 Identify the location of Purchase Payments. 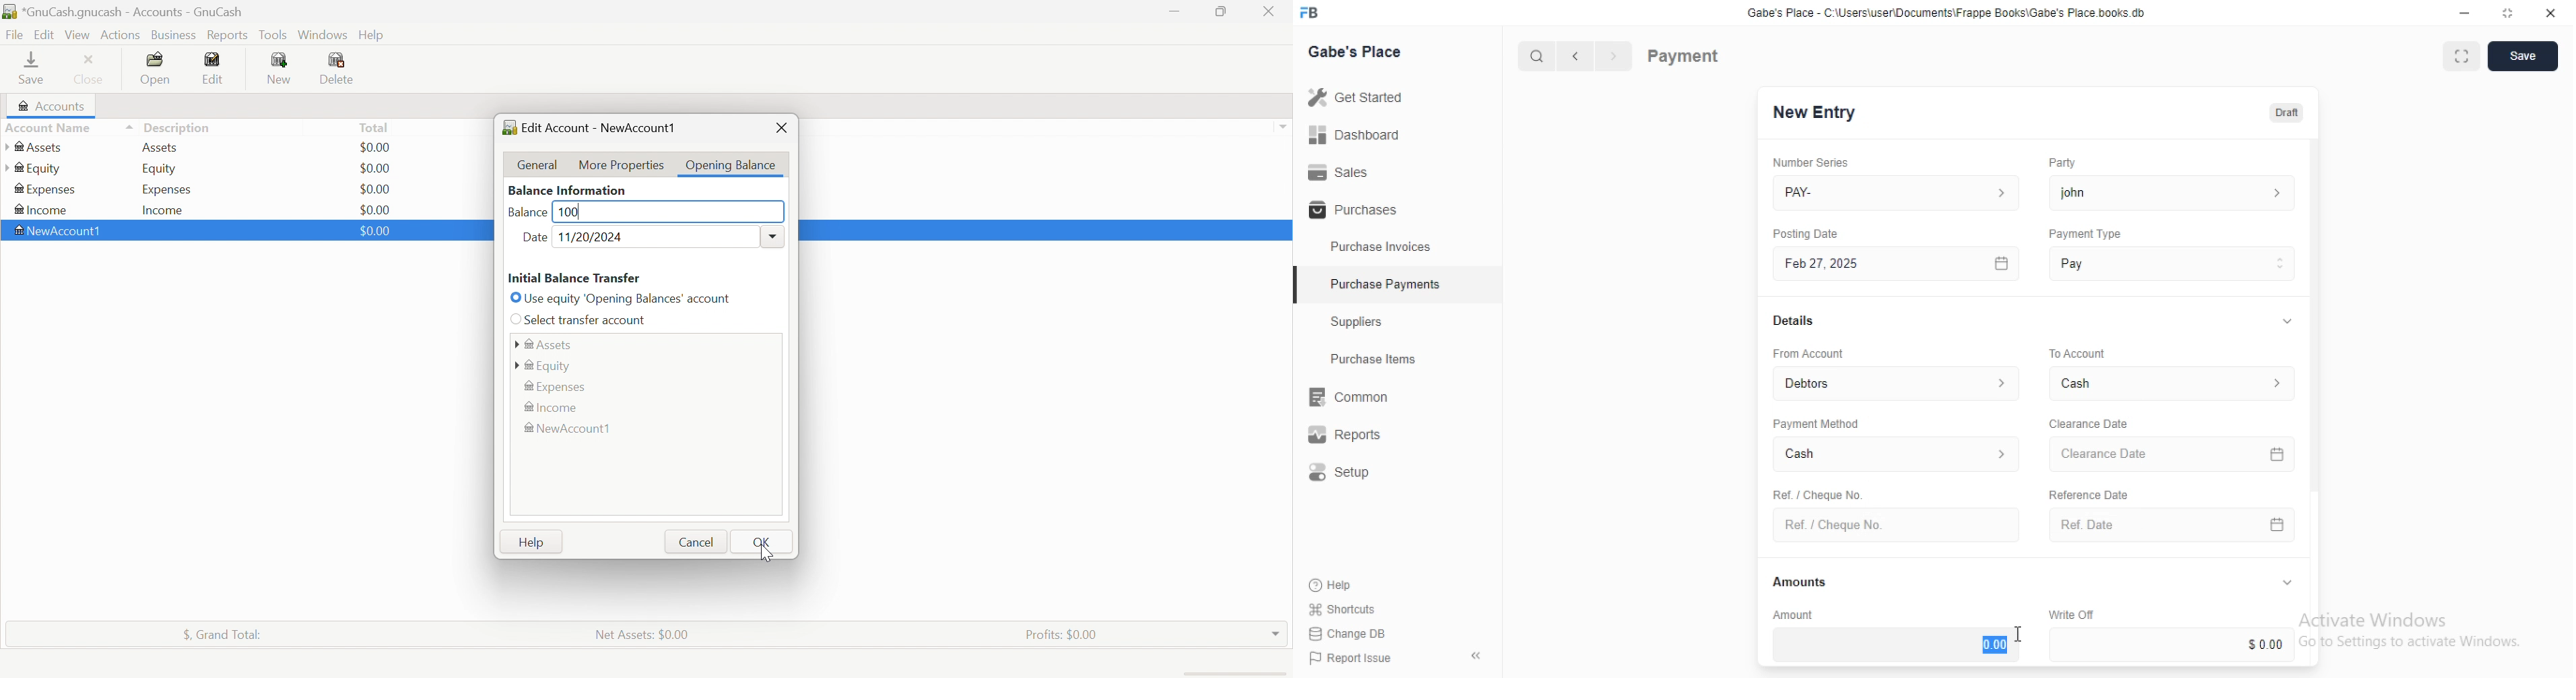
(1384, 284).